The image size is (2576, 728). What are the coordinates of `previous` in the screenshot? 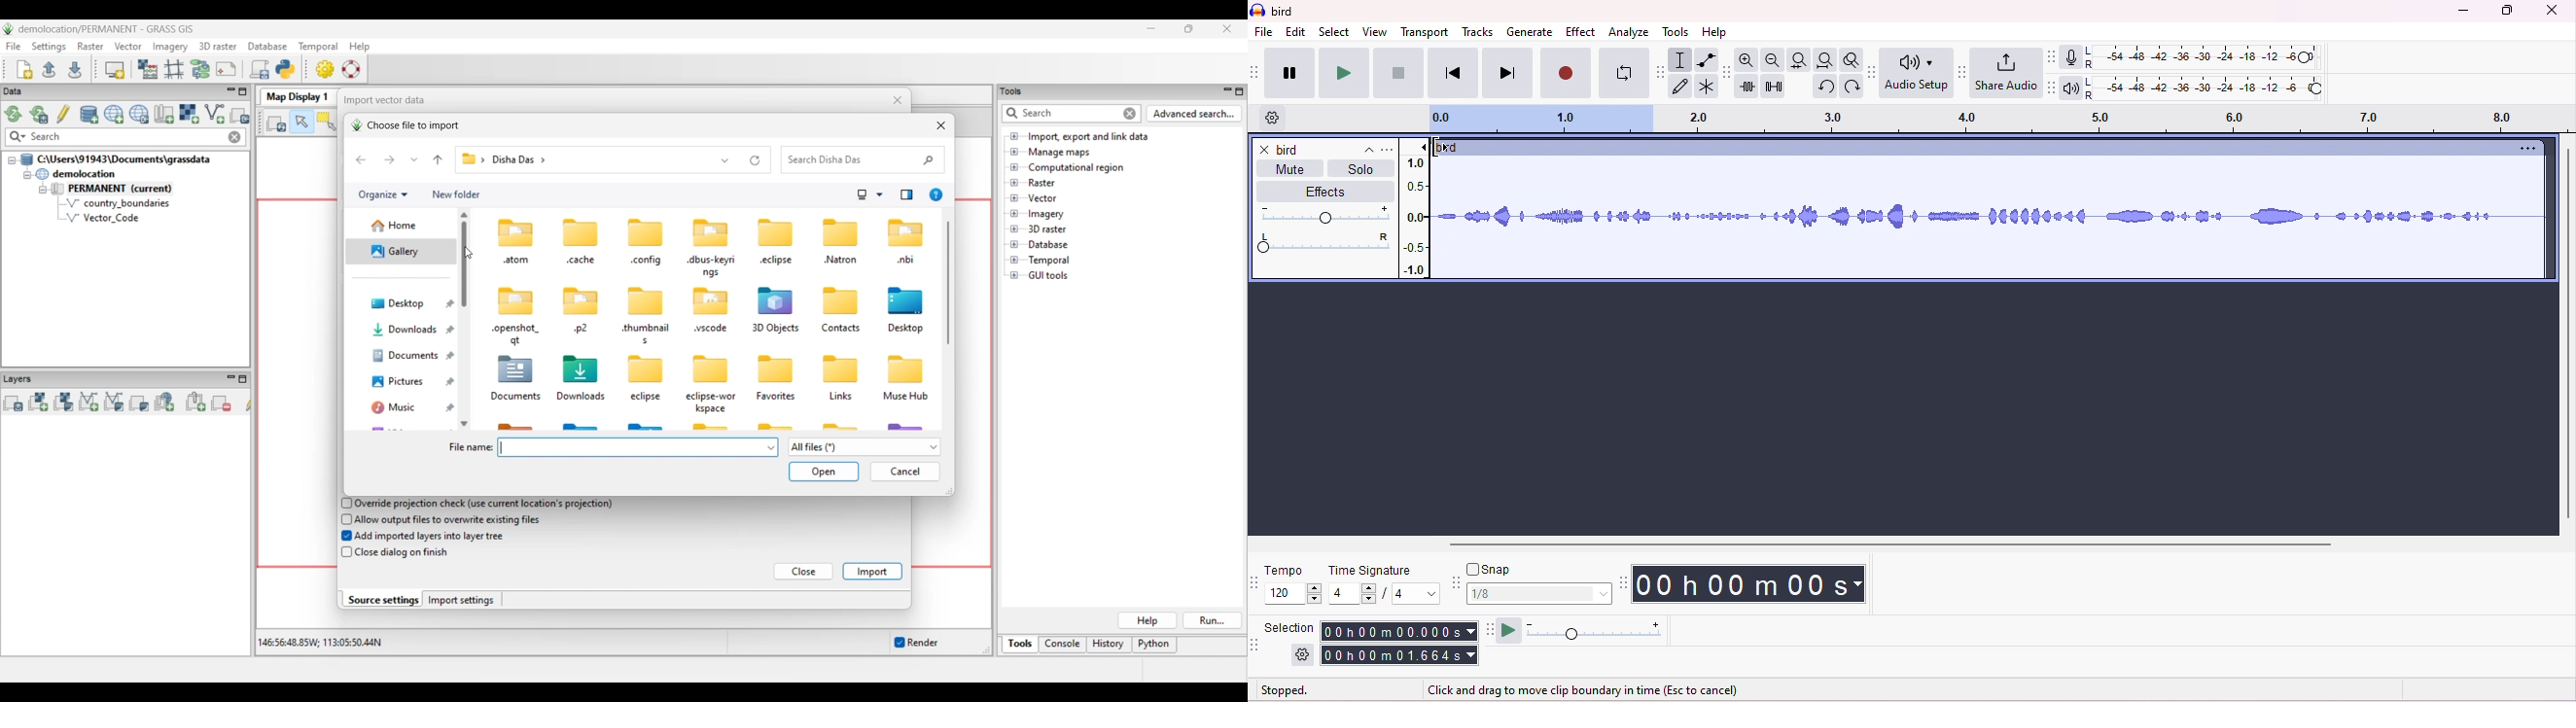 It's located at (1452, 75).